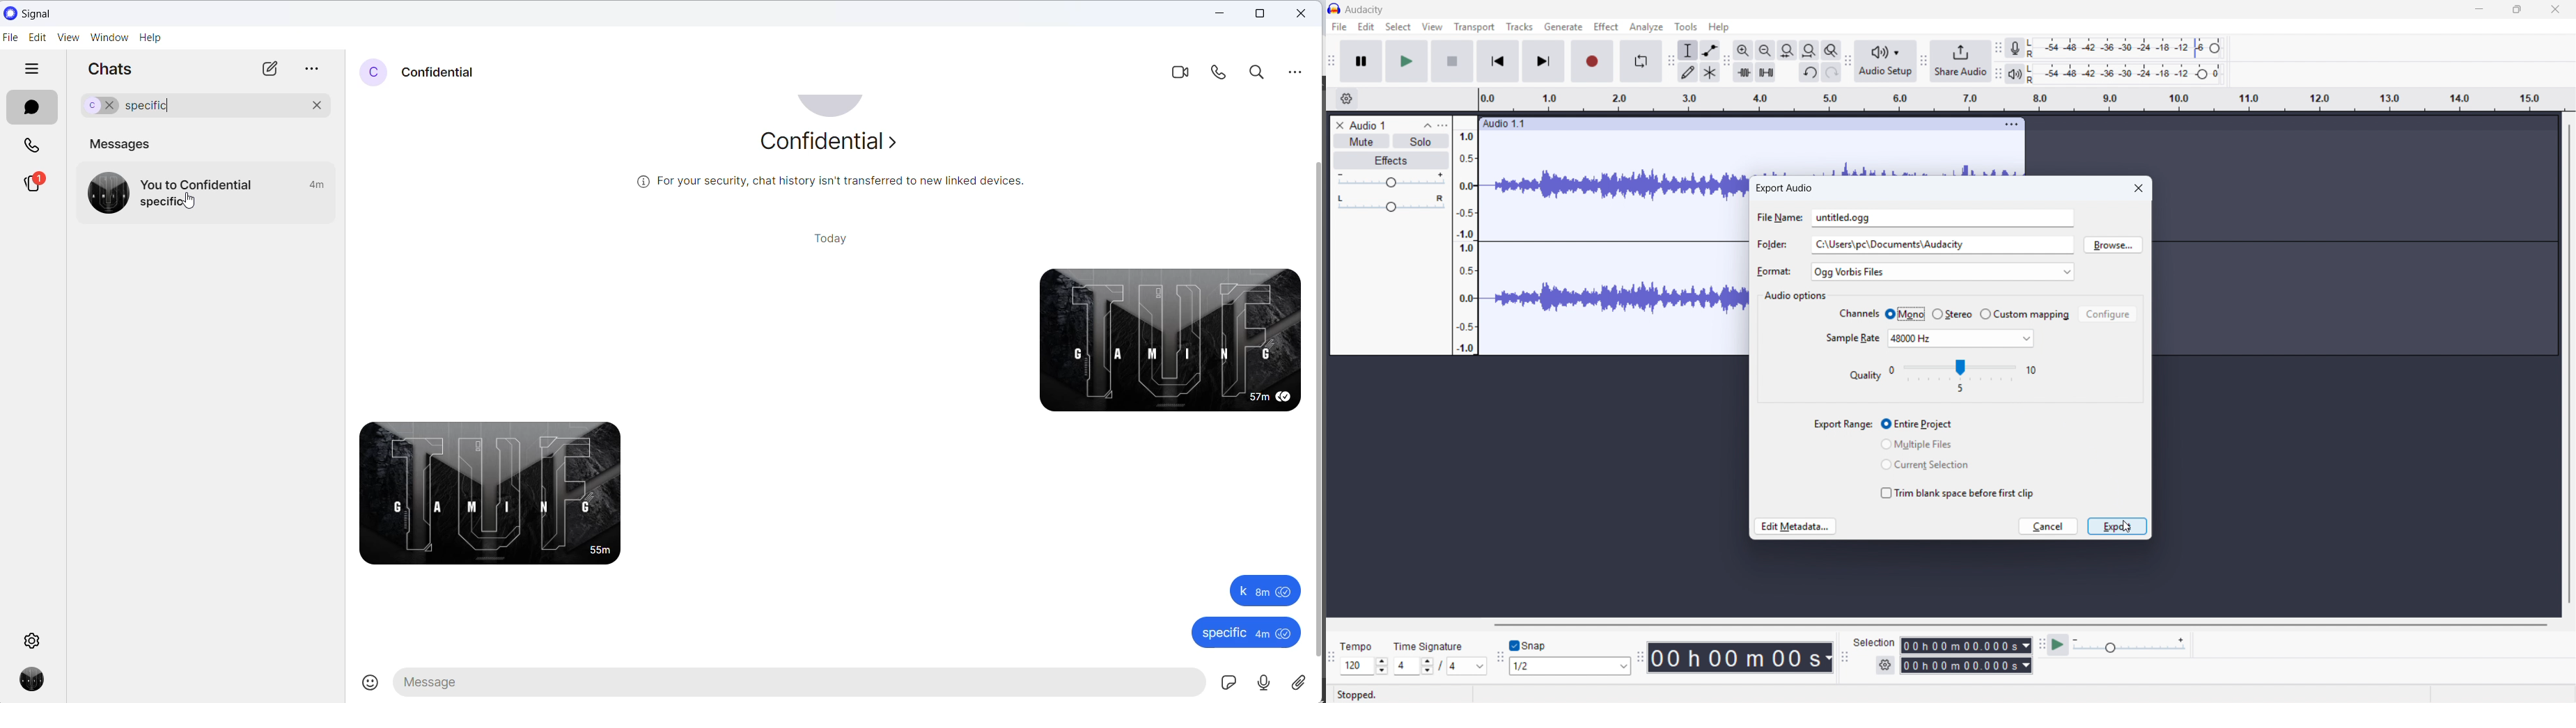 This screenshot has height=728, width=2576. I want to click on File name , so click(1943, 217).